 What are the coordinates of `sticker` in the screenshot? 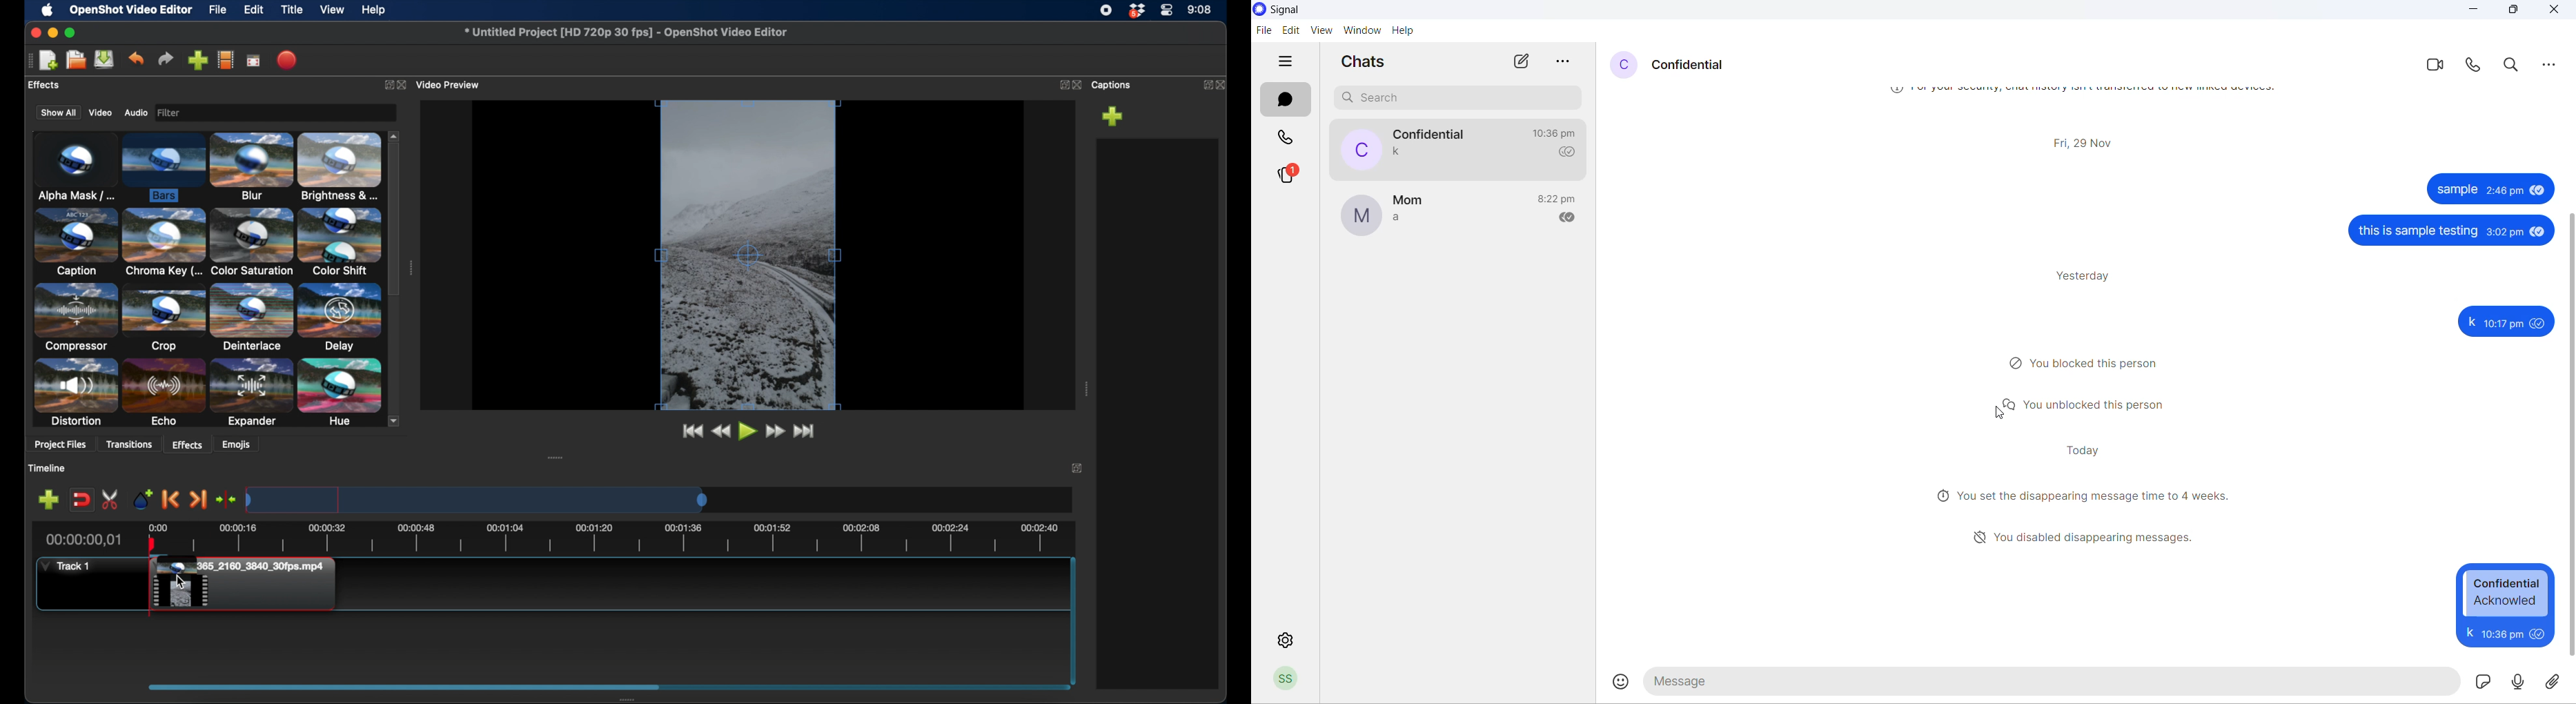 It's located at (2483, 681).